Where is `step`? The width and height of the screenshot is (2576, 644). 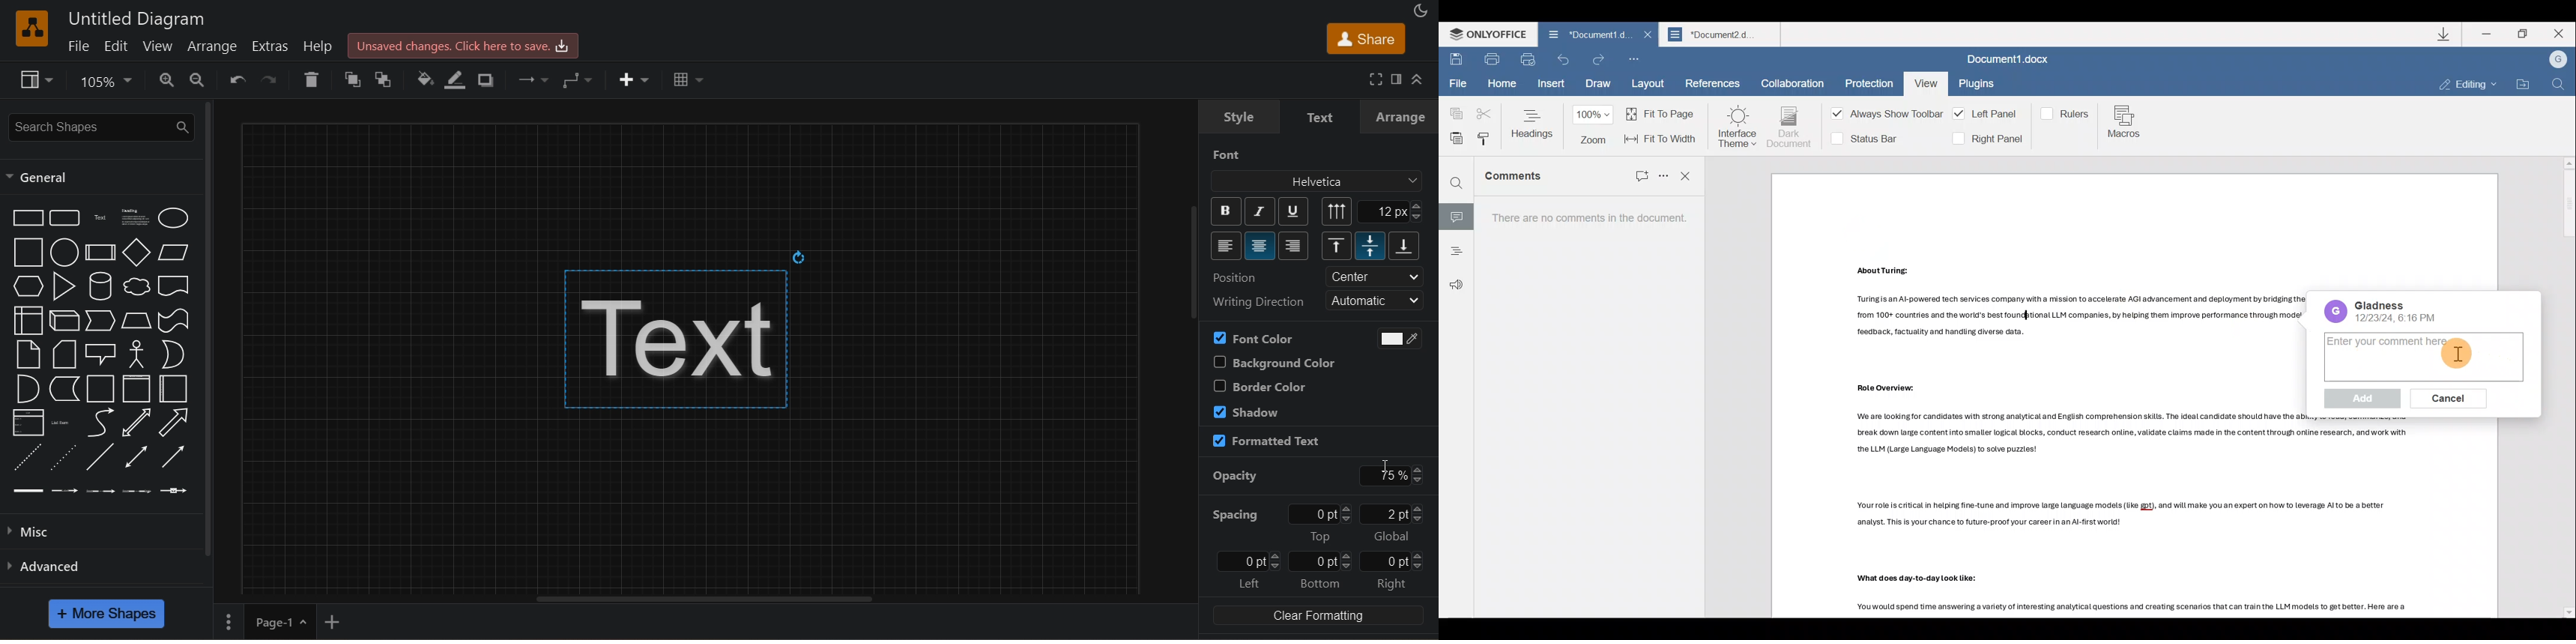 step is located at coordinates (101, 321).